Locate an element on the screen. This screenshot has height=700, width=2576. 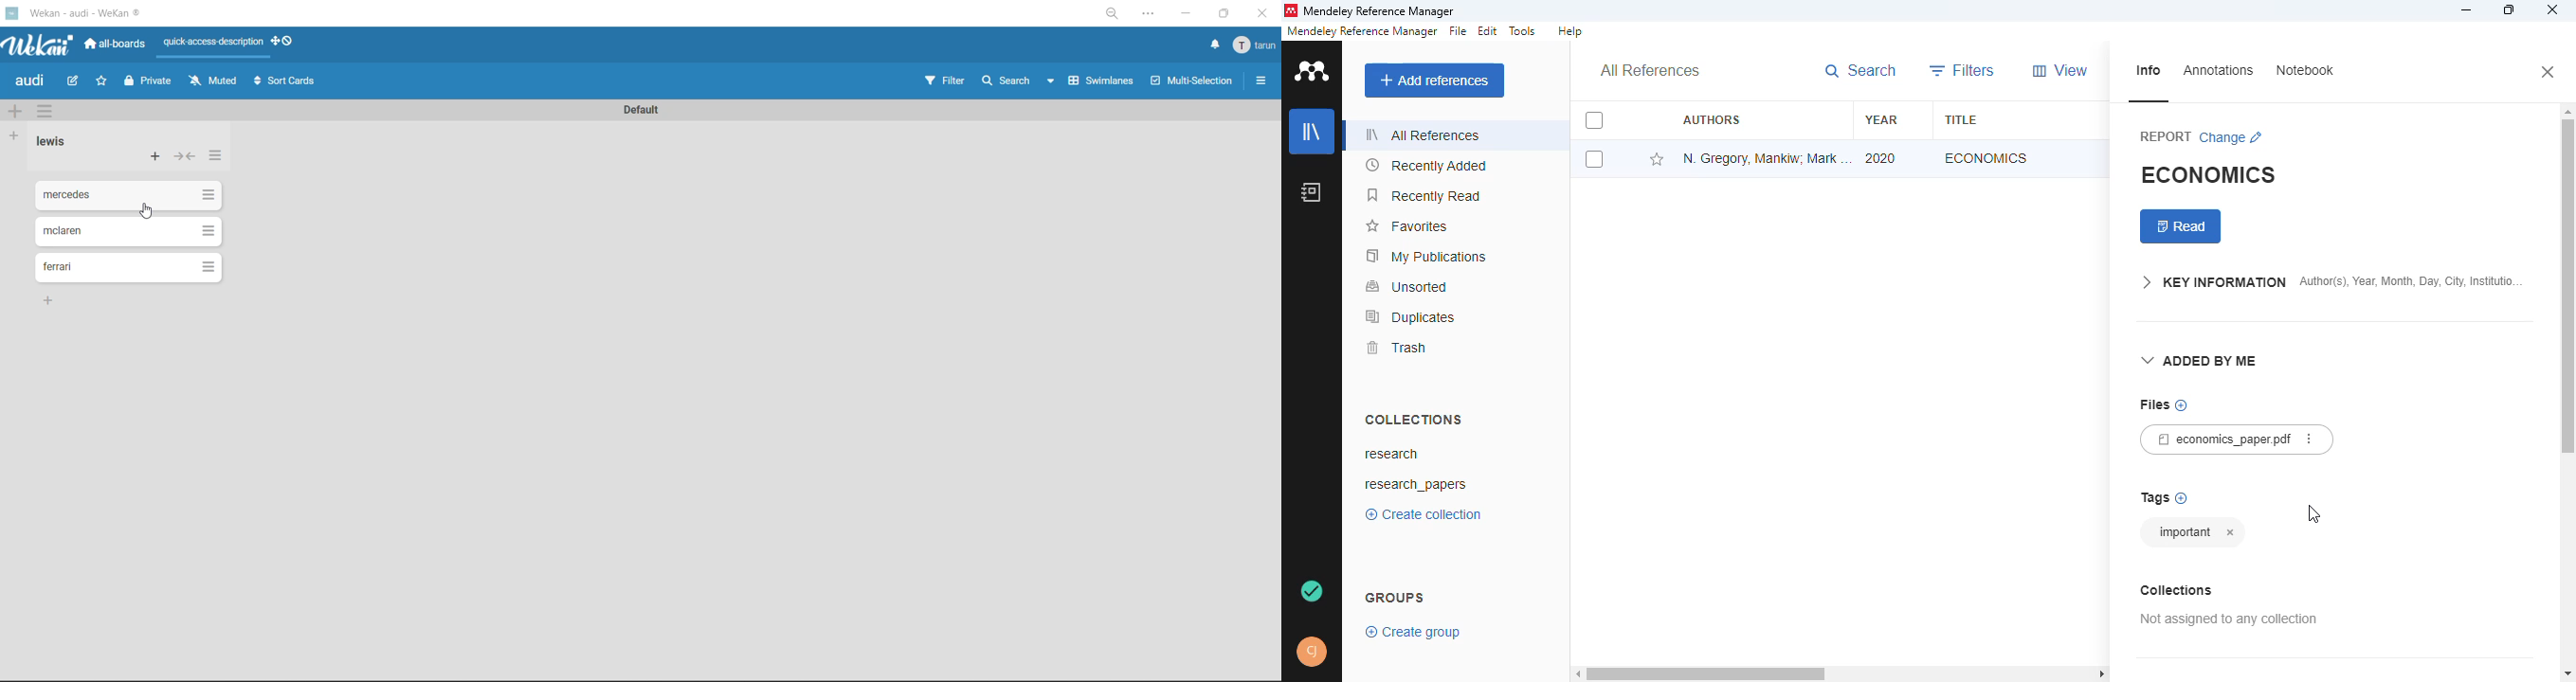
all references is located at coordinates (1649, 70).